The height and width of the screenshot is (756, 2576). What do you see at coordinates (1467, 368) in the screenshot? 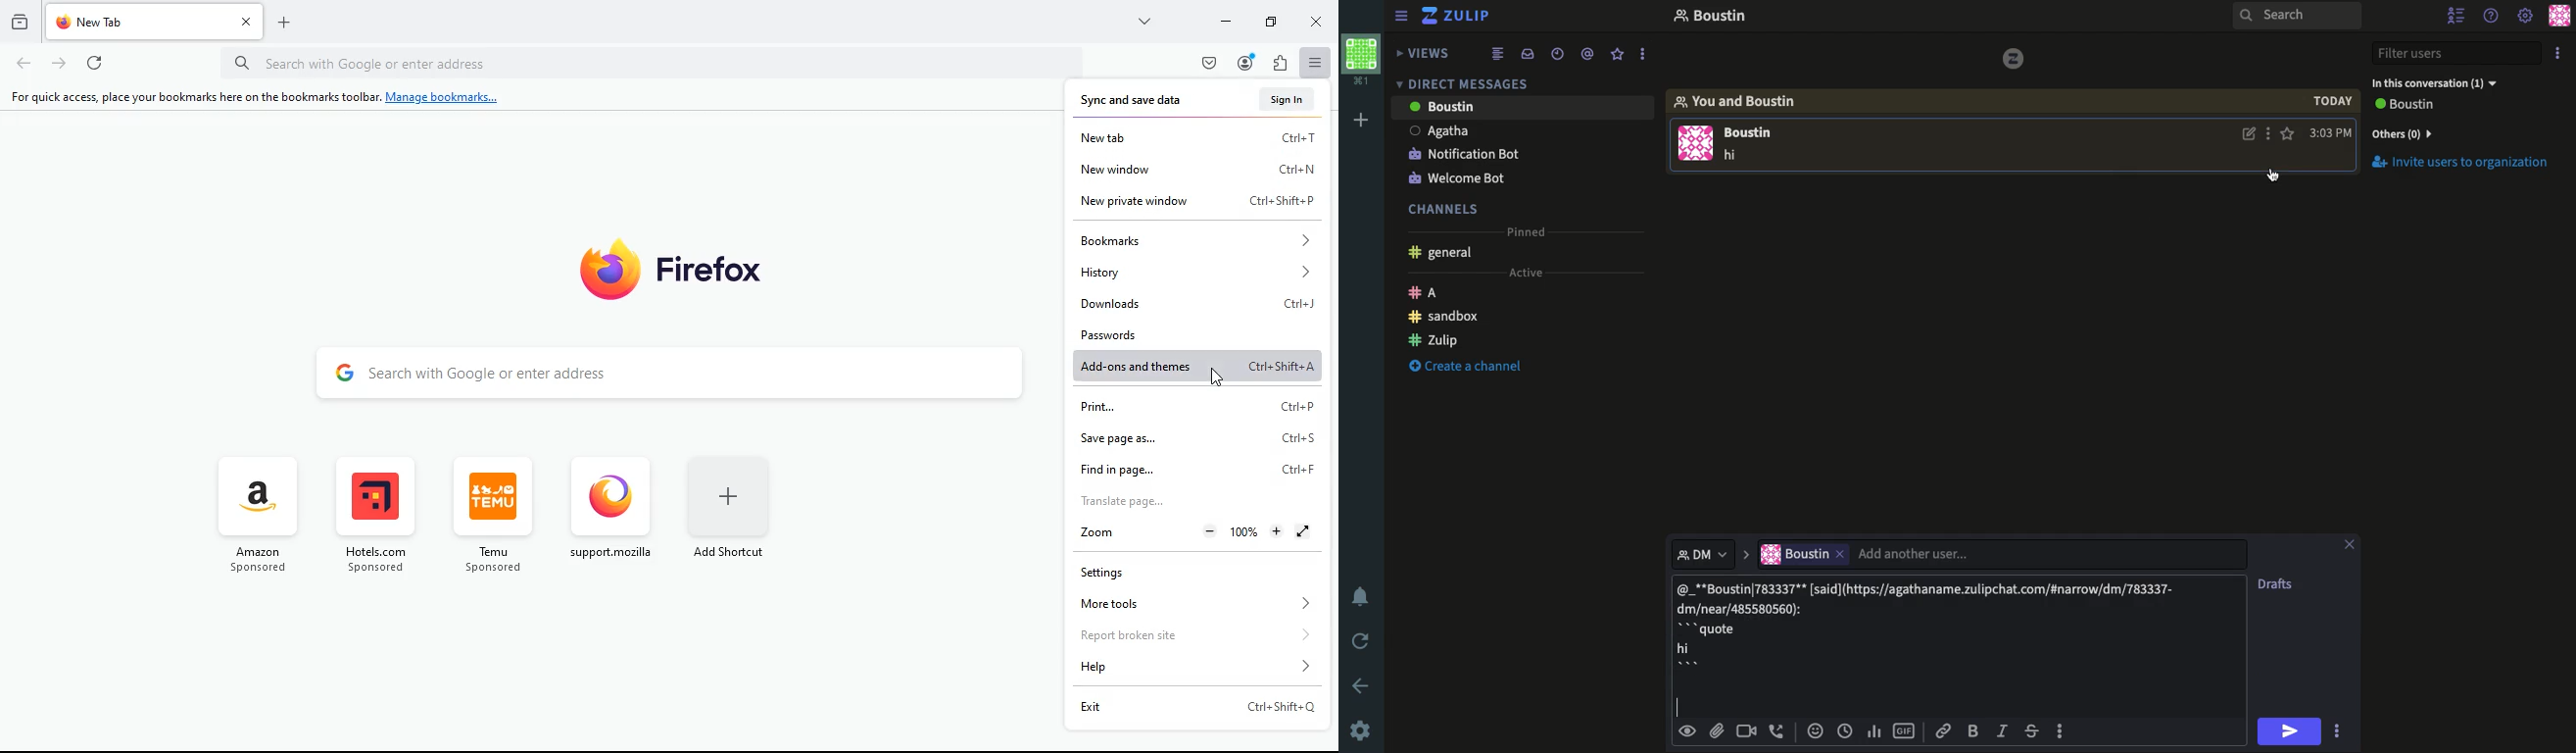
I see `Create channel` at bounding box center [1467, 368].